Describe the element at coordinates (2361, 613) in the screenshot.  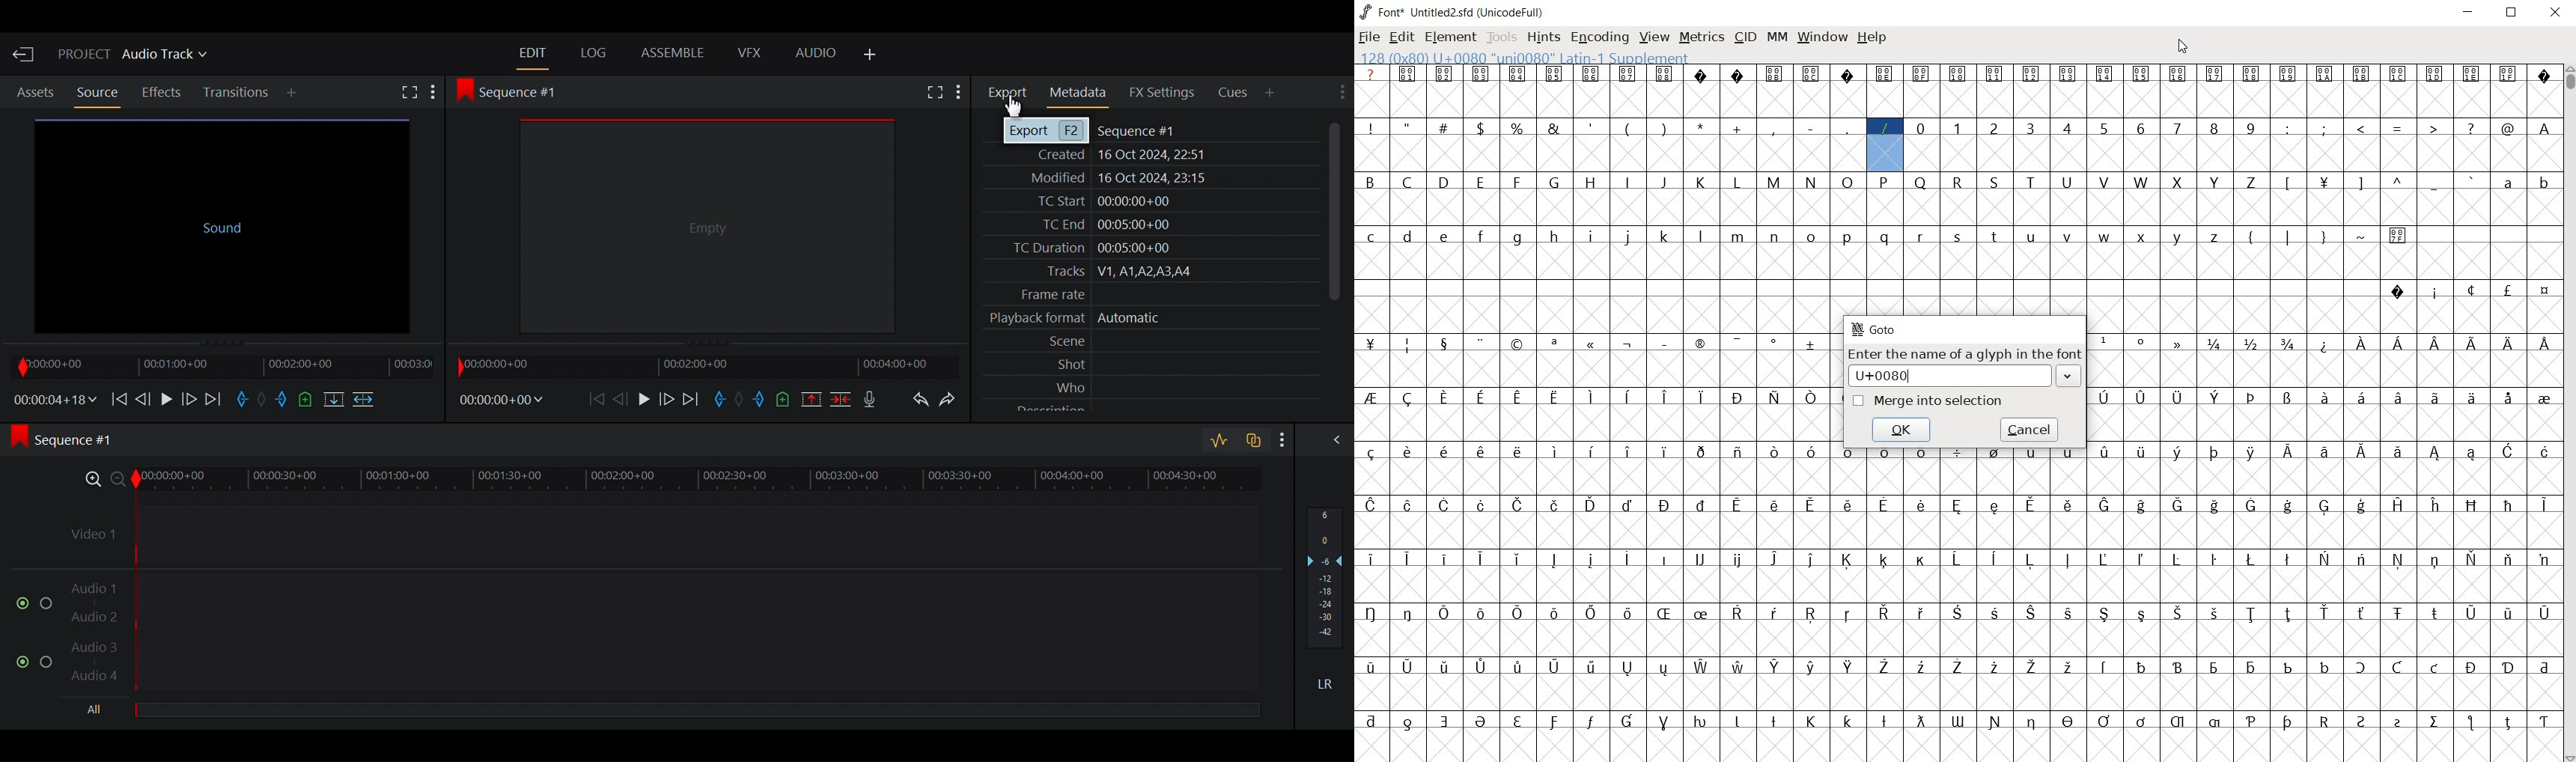
I see `glyph` at that location.